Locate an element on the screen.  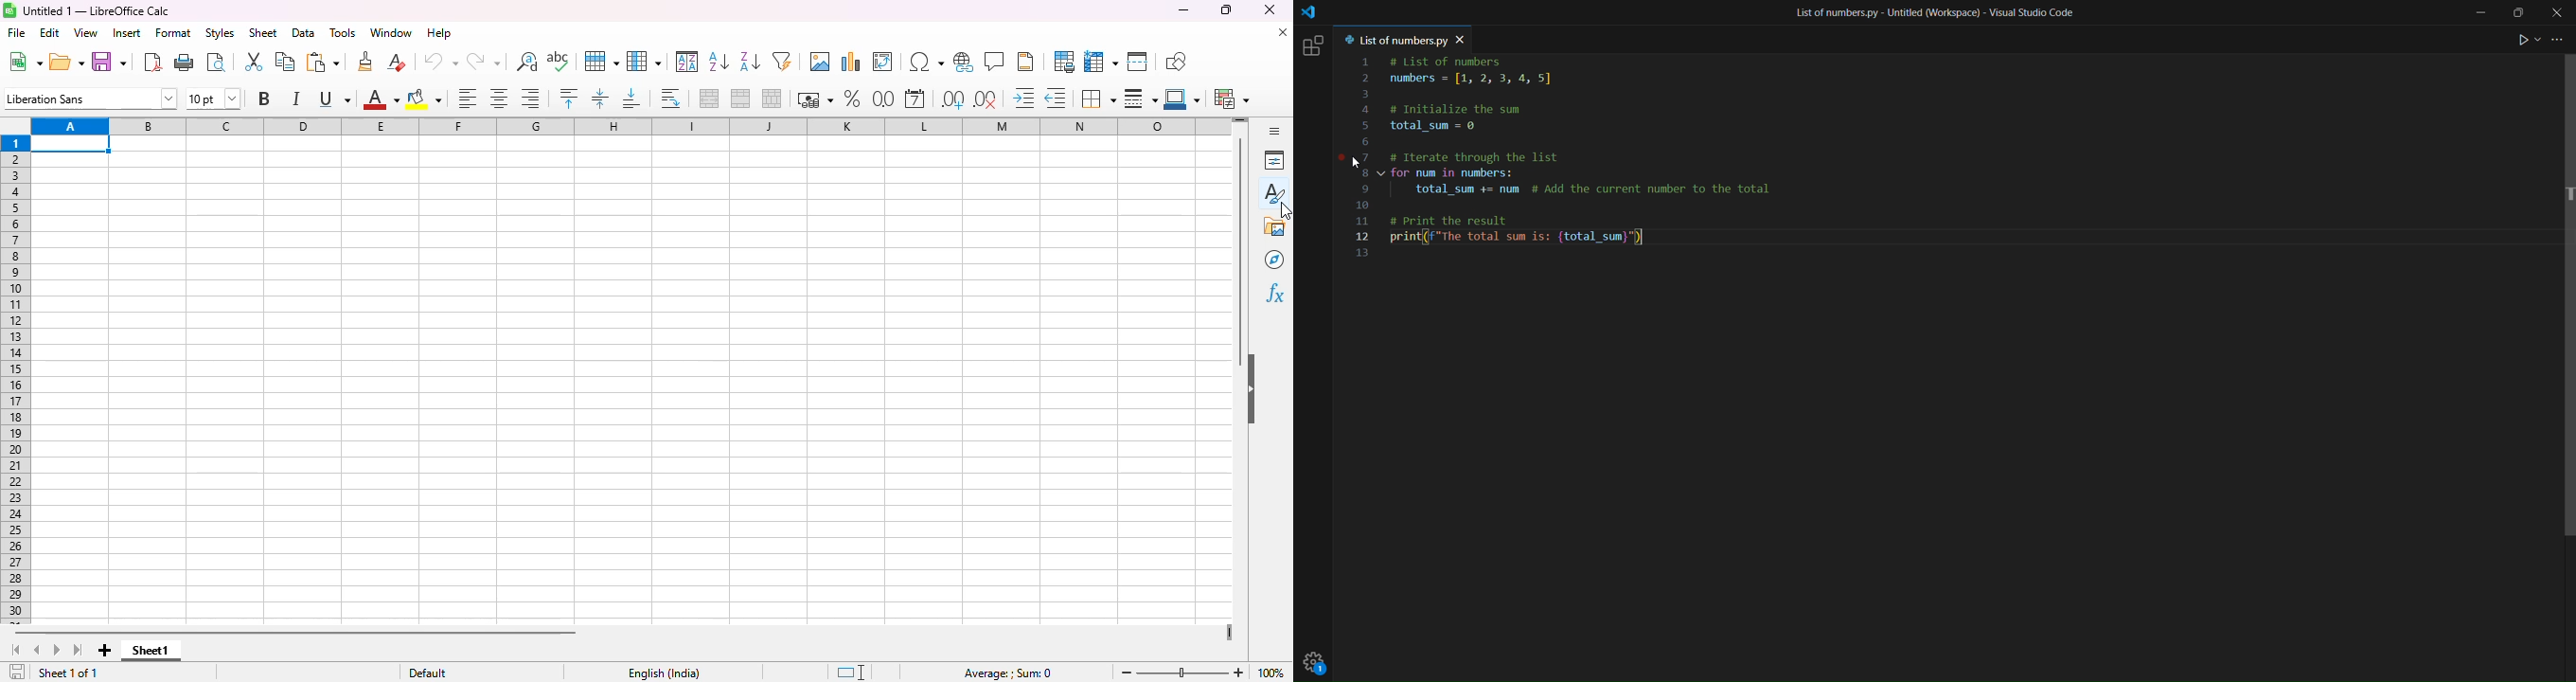
border color is located at coordinates (1183, 99).